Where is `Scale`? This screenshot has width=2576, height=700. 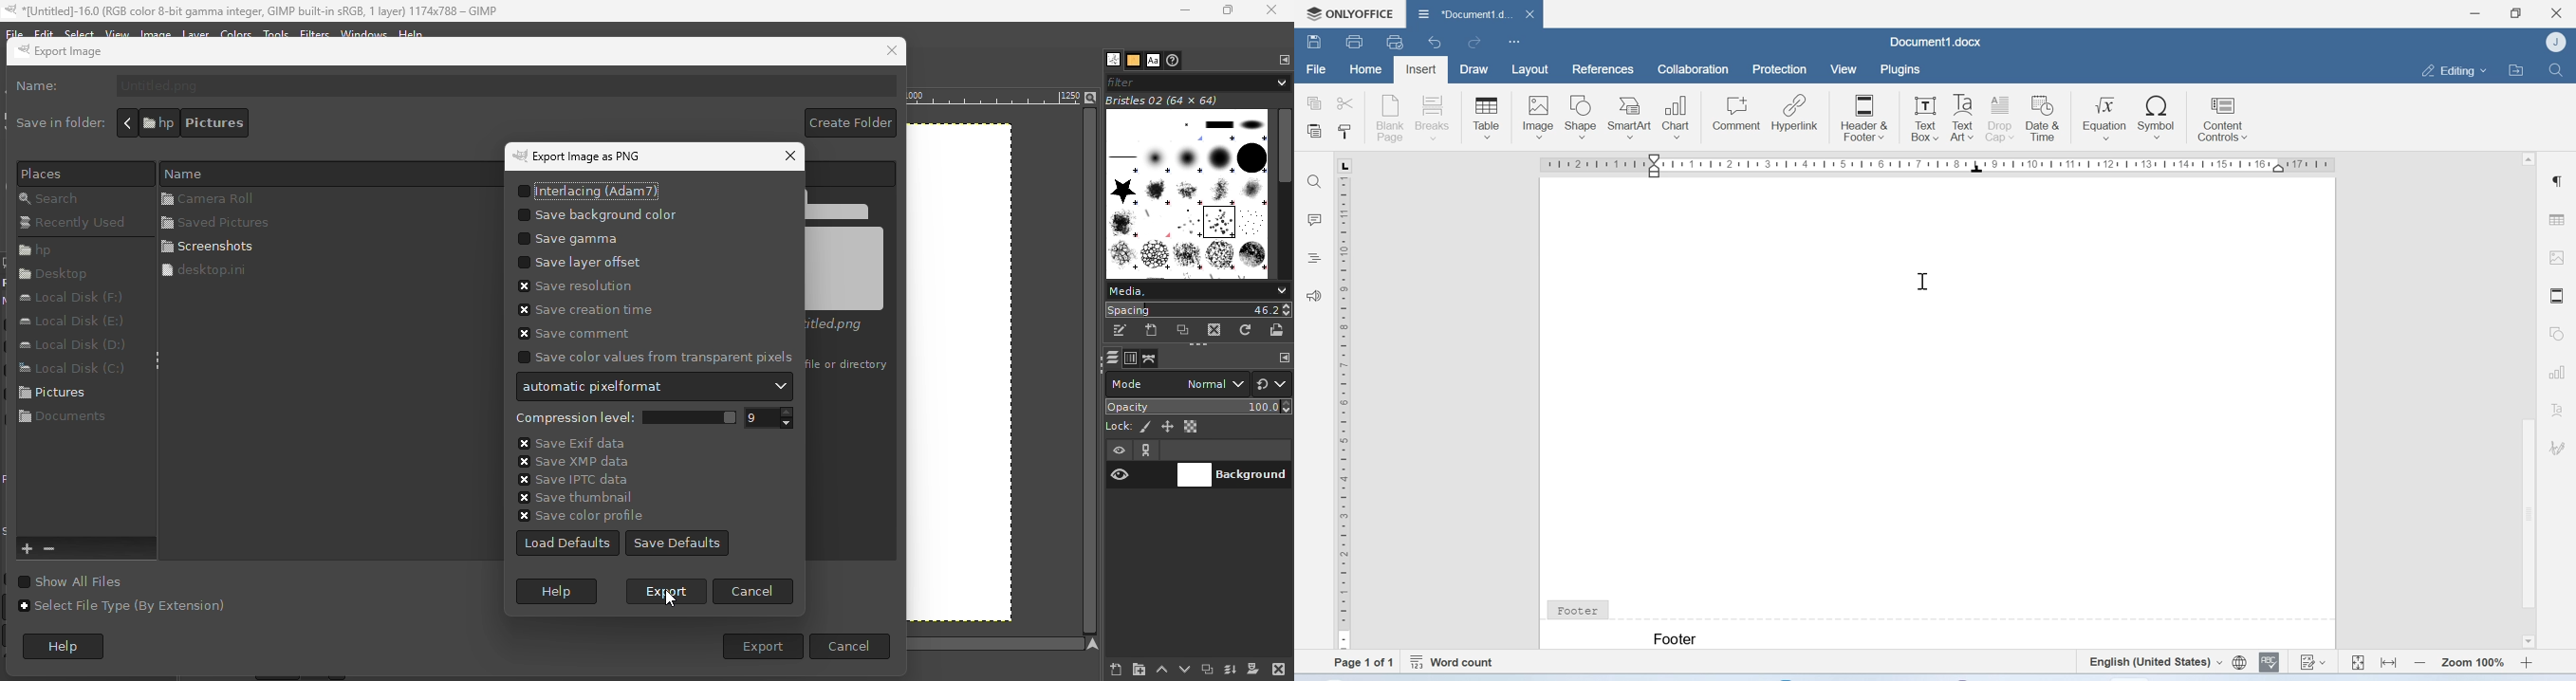
Scale is located at coordinates (1940, 164).